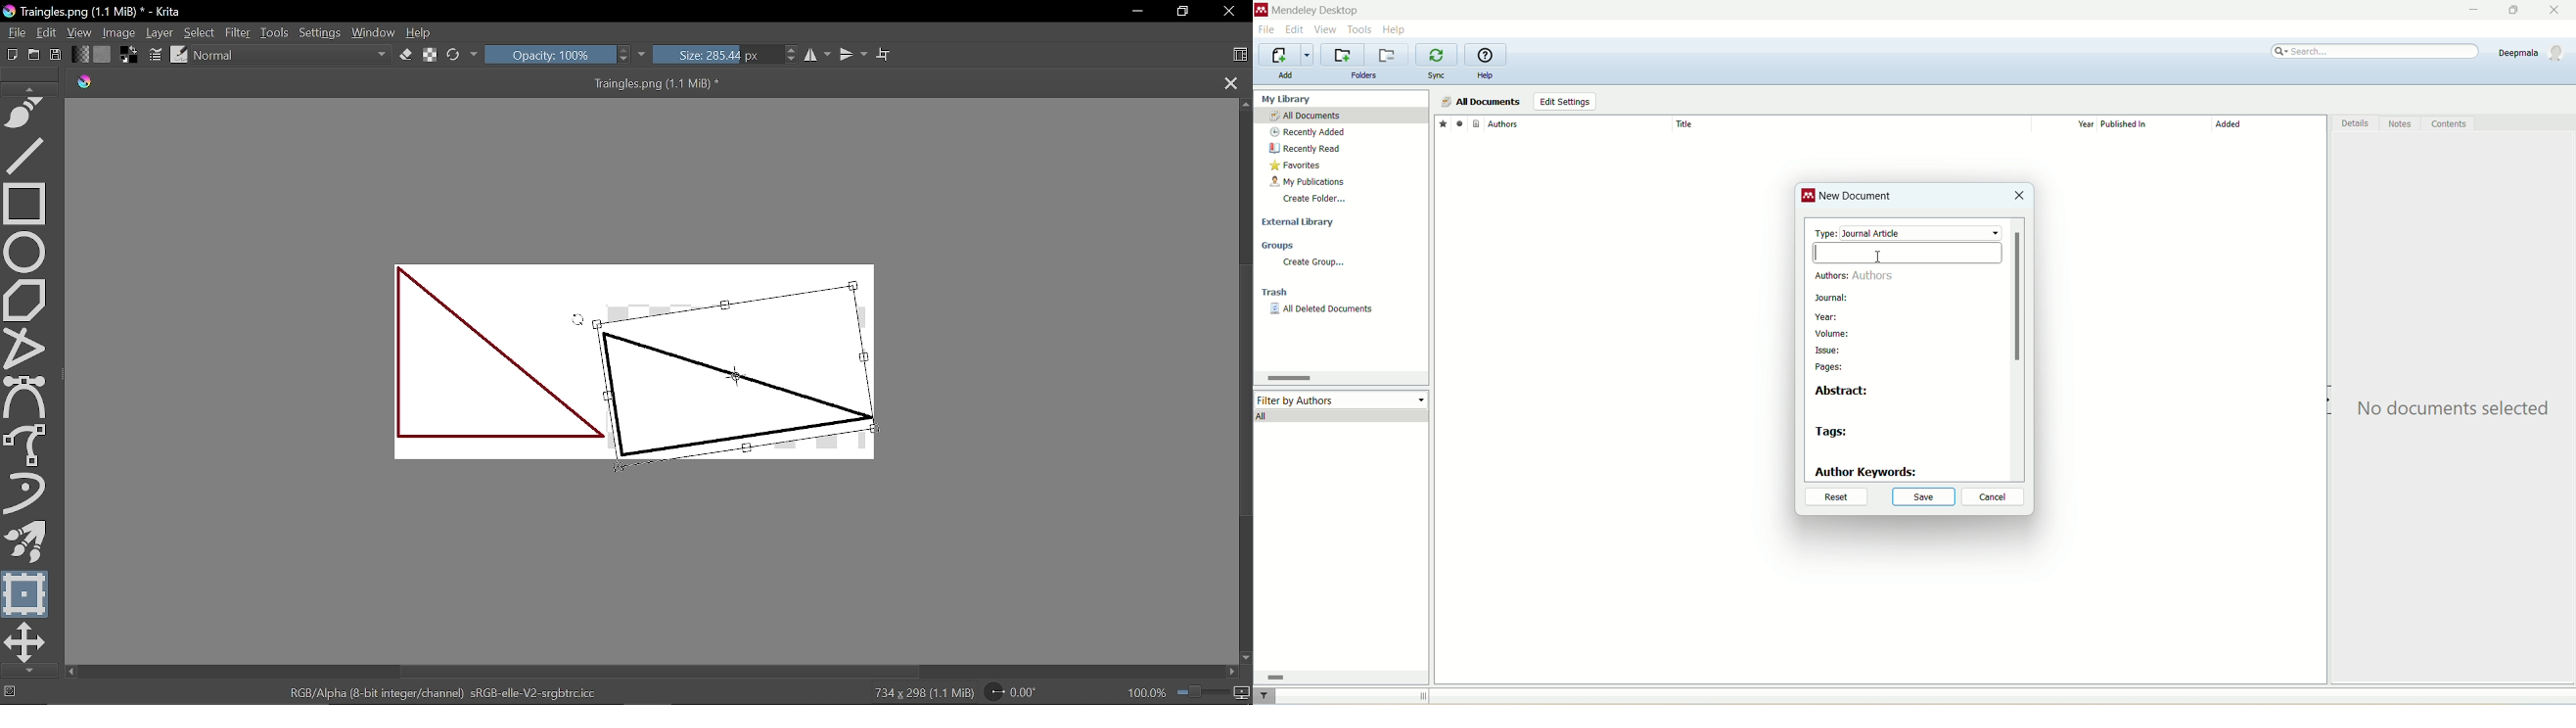  Describe the element at coordinates (1293, 30) in the screenshot. I see `edit` at that location.